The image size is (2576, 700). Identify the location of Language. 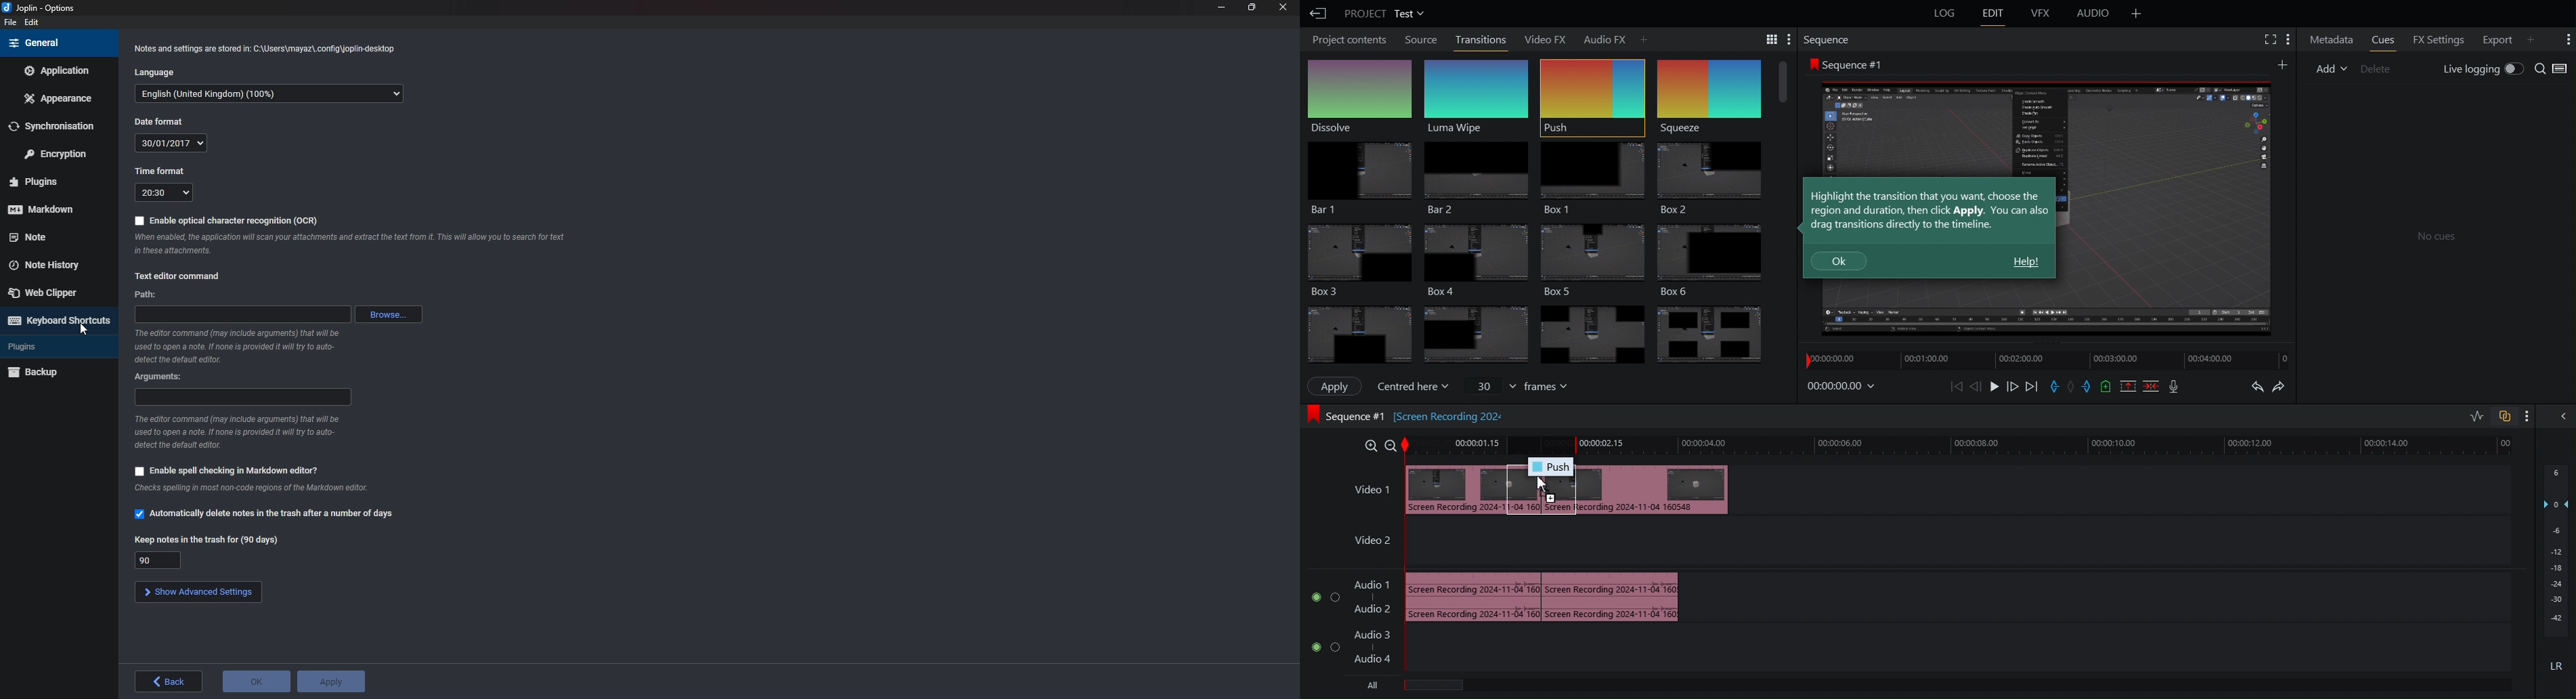
(158, 74).